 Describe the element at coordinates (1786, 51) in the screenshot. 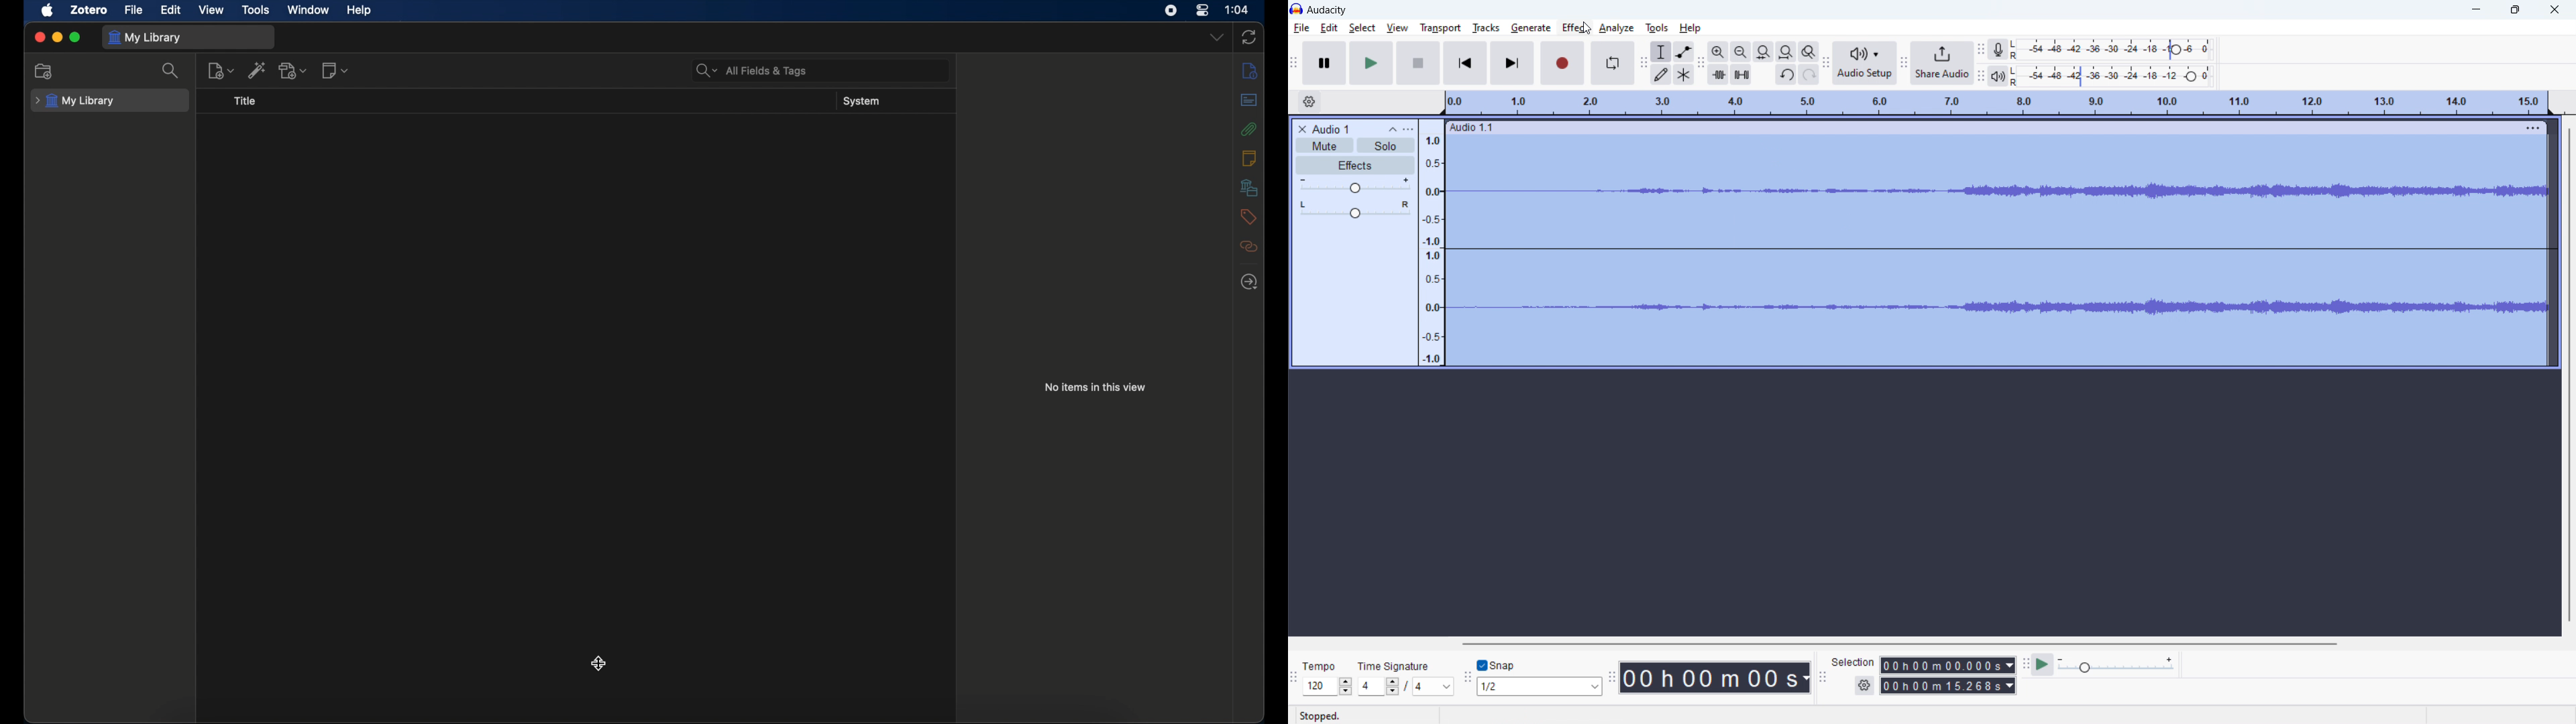

I see `fit project to width` at that location.